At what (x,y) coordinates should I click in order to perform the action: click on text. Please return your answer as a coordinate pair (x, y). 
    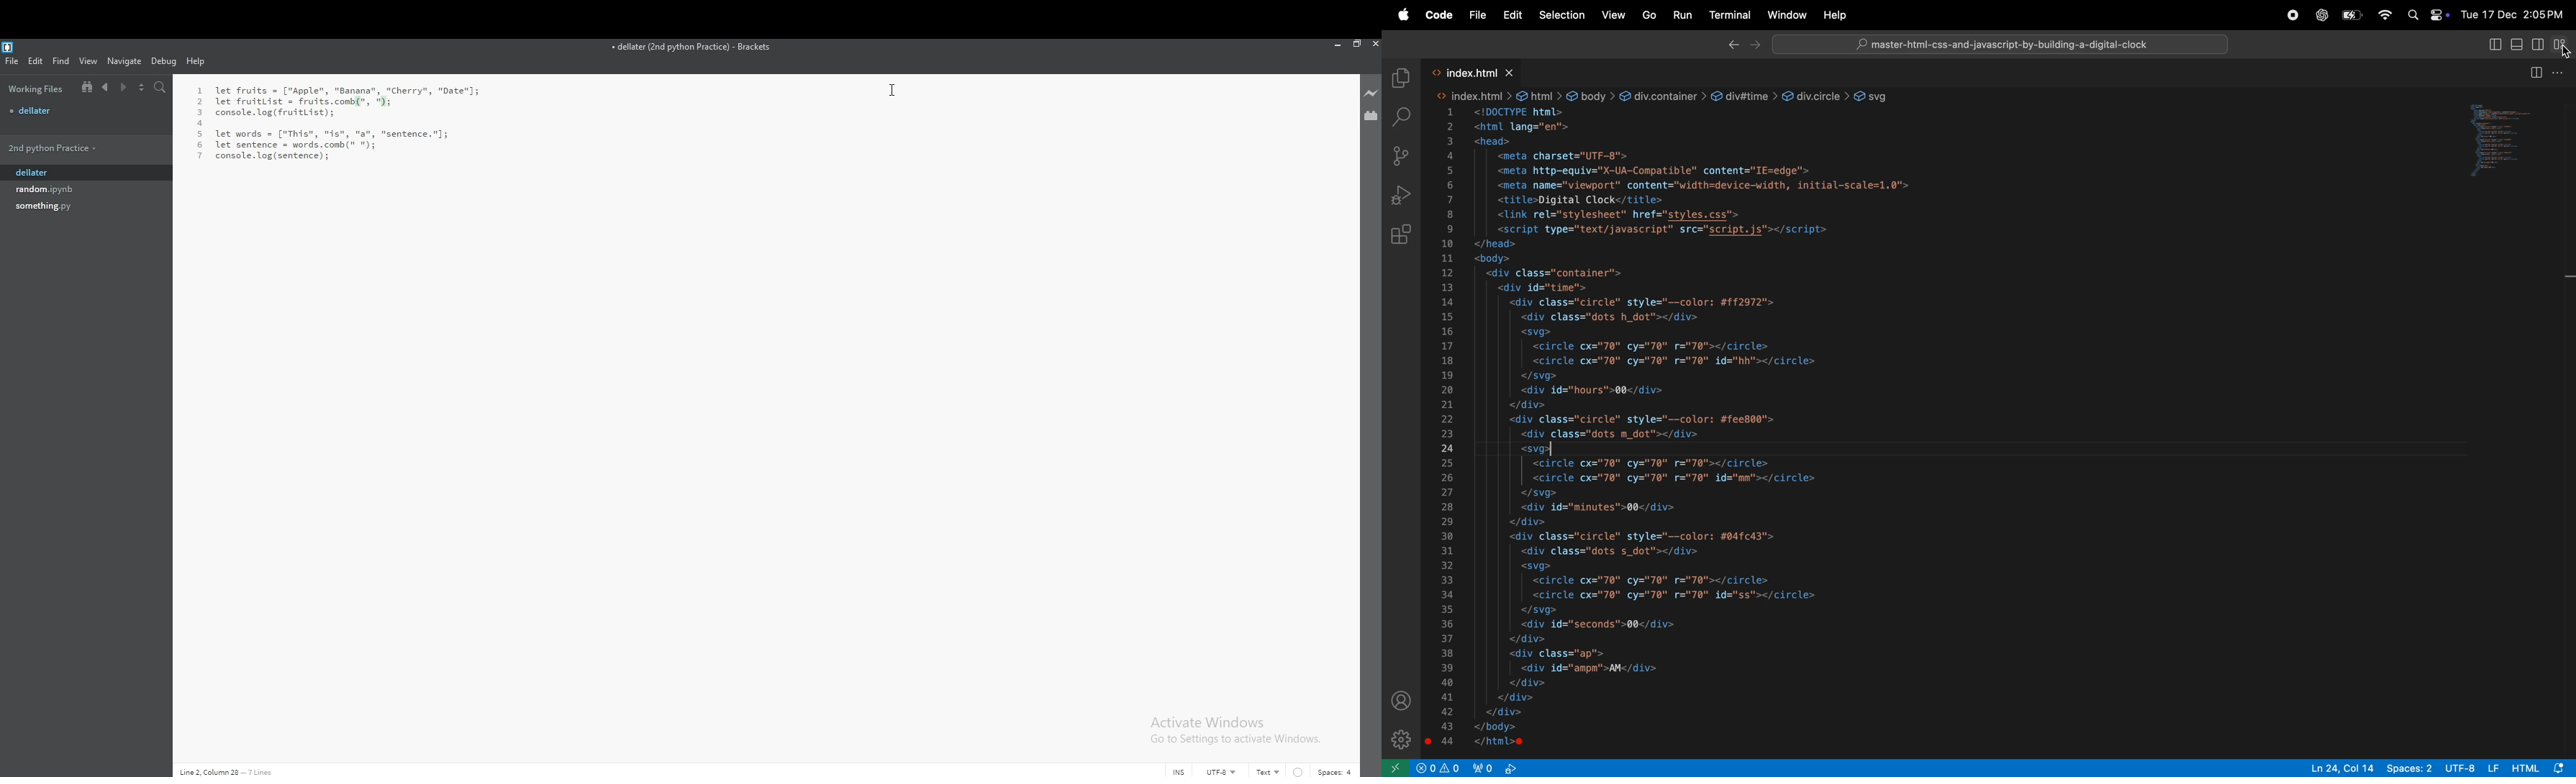
    Looking at the image, I should click on (1269, 771).